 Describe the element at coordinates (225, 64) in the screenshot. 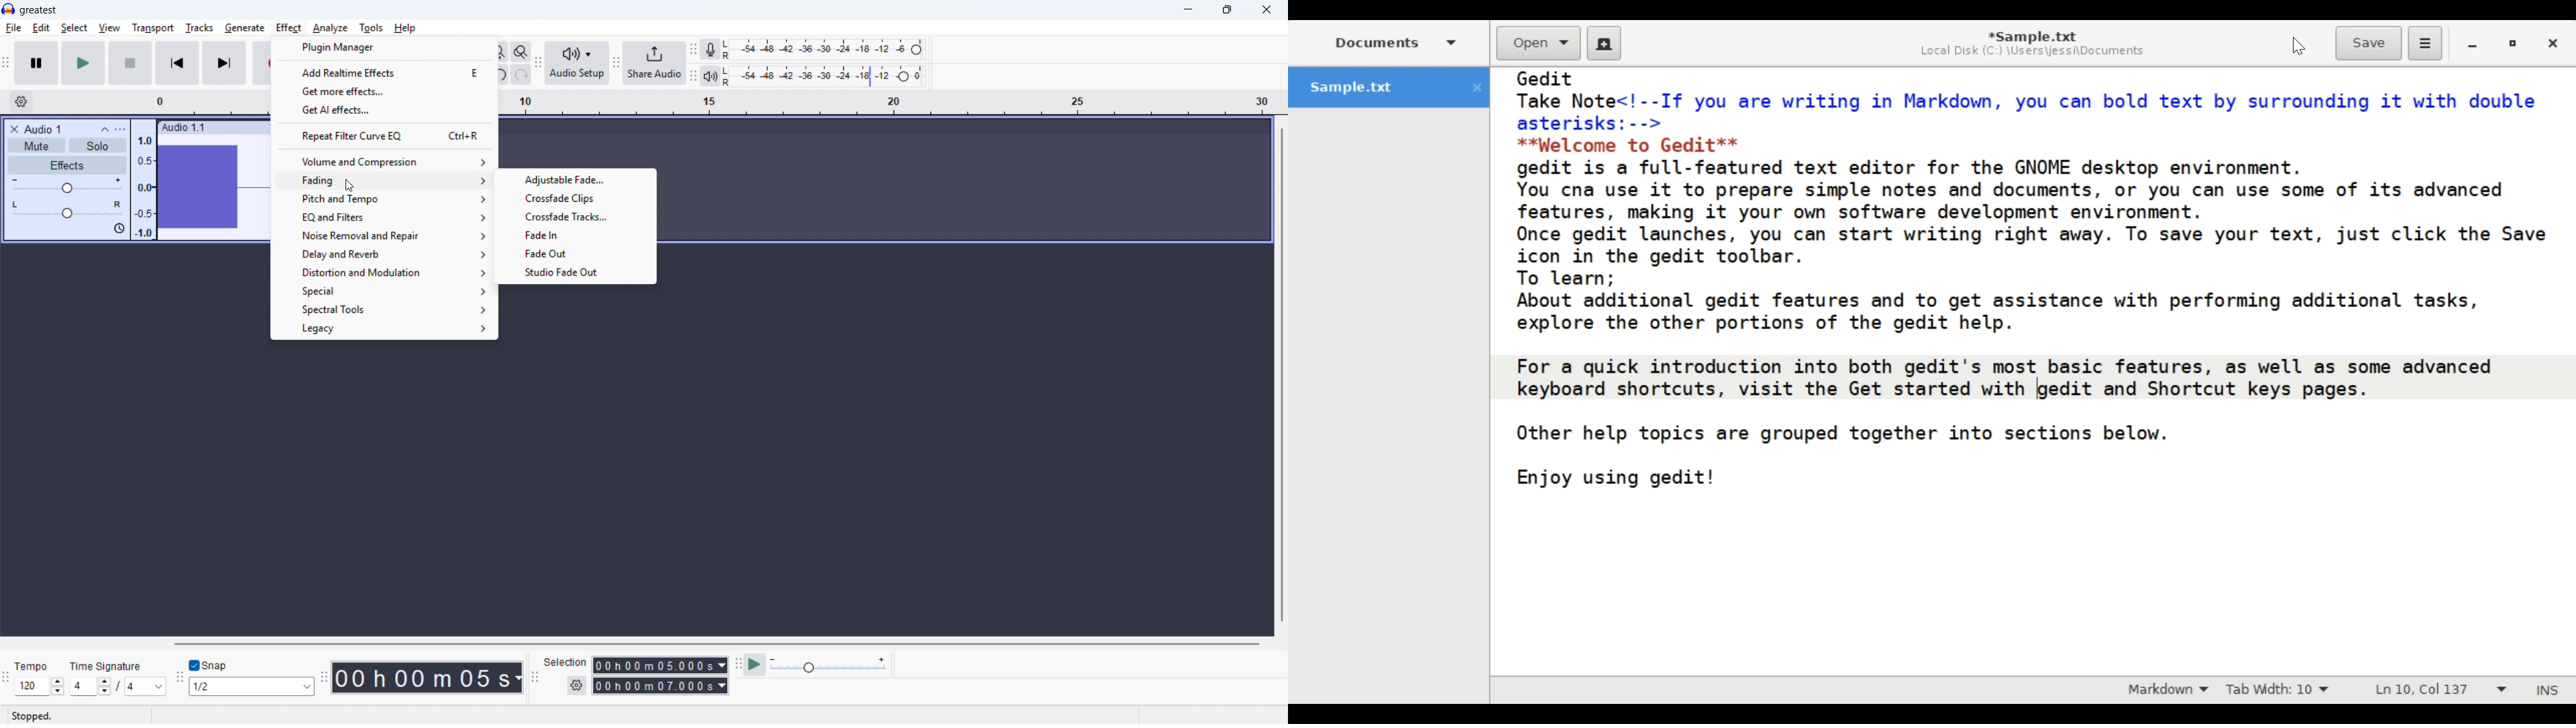

I see `Skip to end ` at that location.